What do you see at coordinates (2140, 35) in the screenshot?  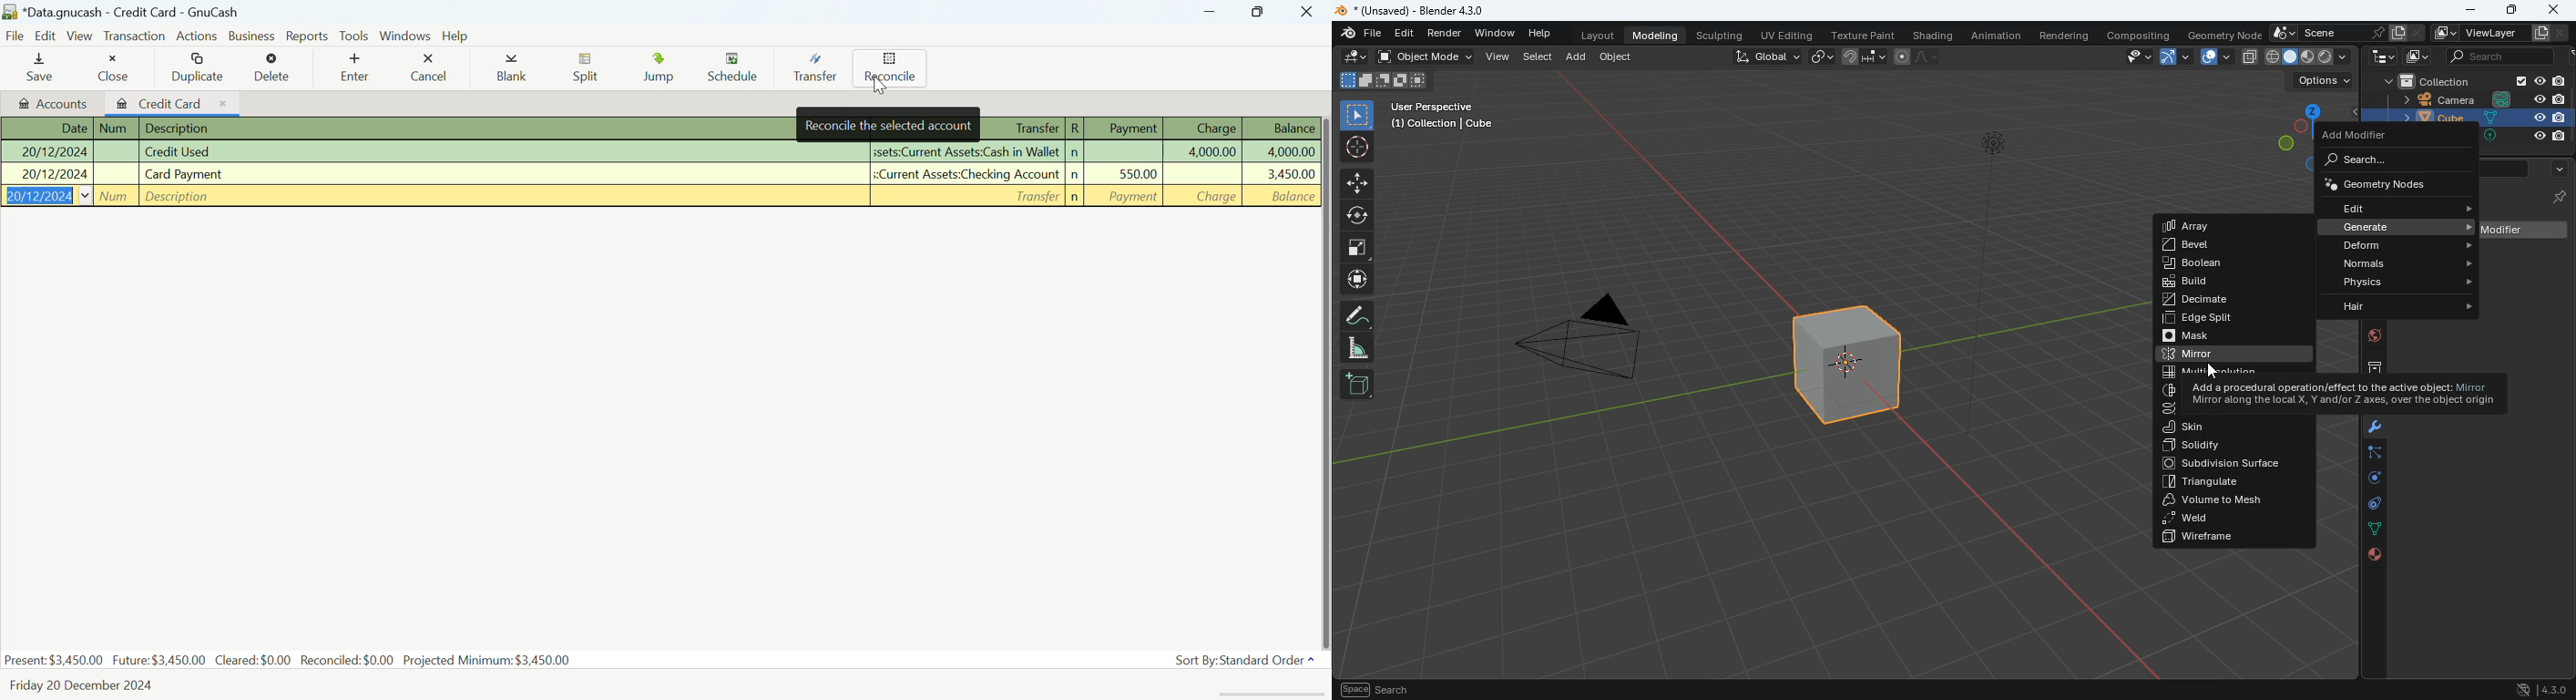 I see `compositing` at bounding box center [2140, 35].